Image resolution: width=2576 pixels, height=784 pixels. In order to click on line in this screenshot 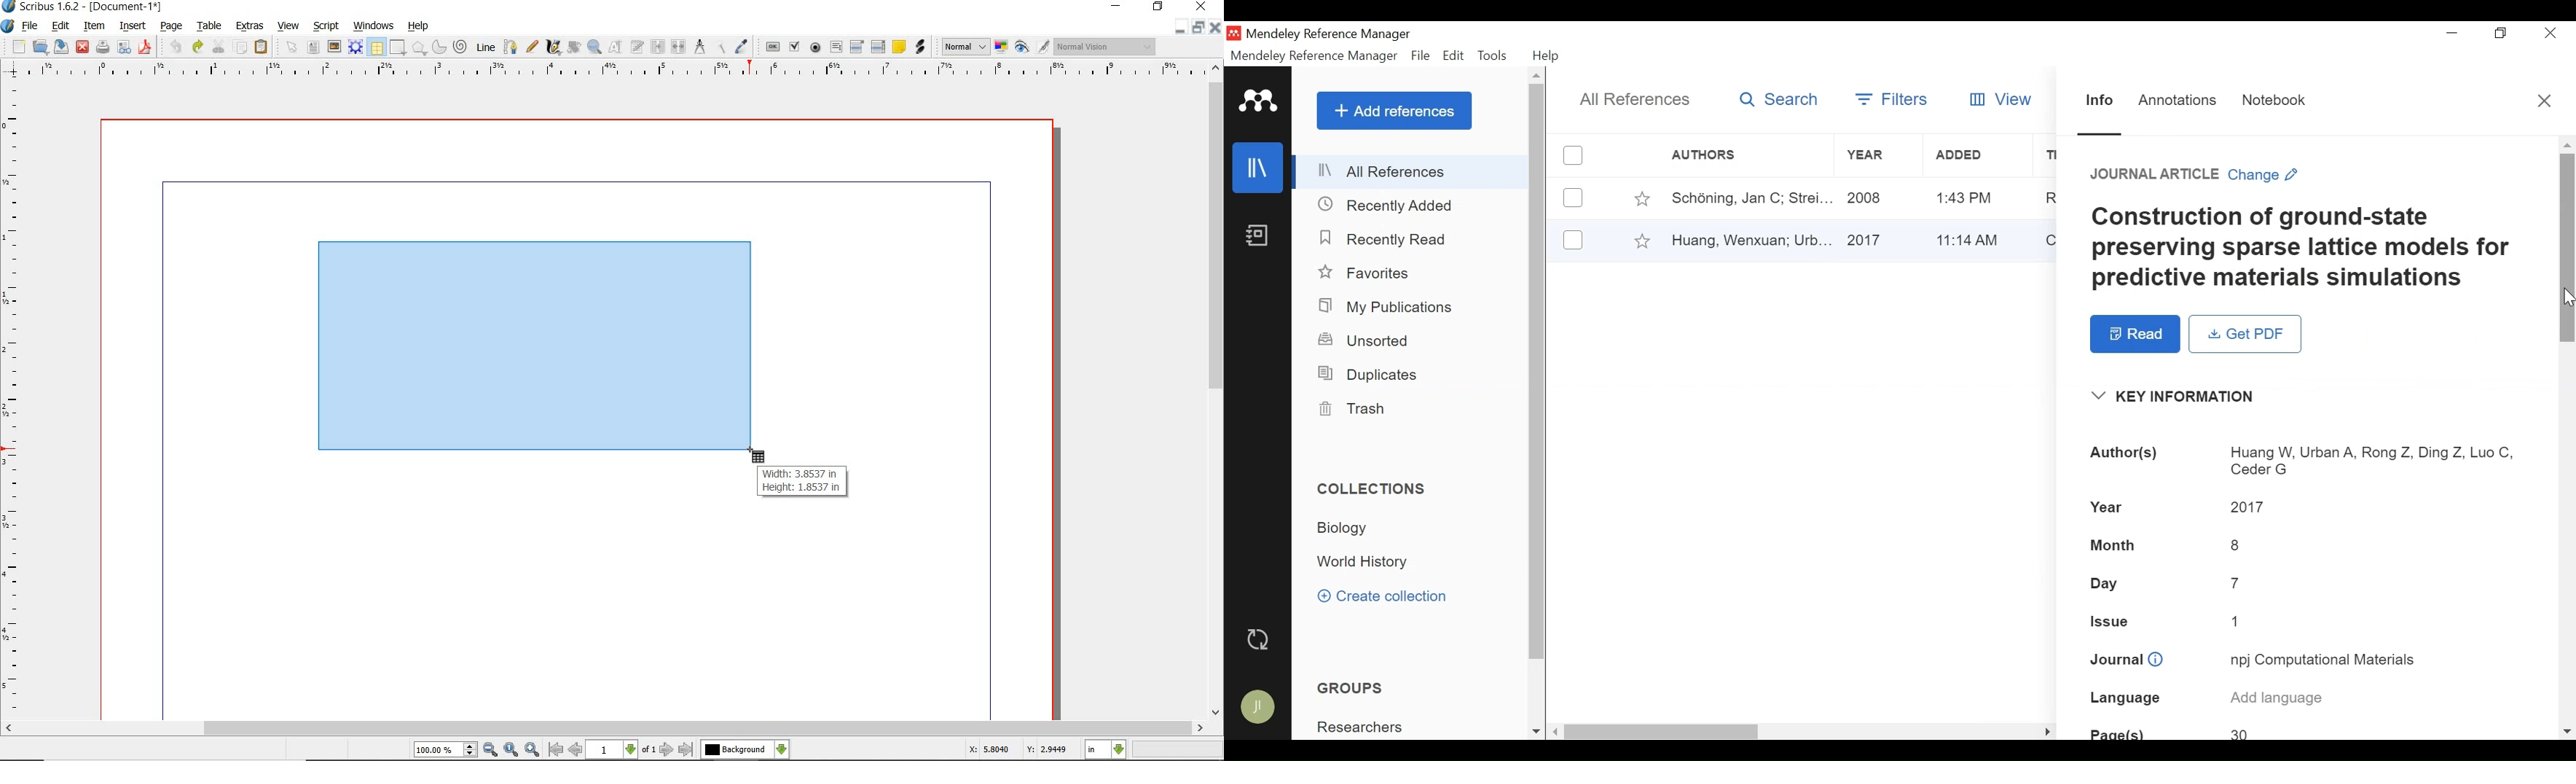, I will do `click(486, 46)`.